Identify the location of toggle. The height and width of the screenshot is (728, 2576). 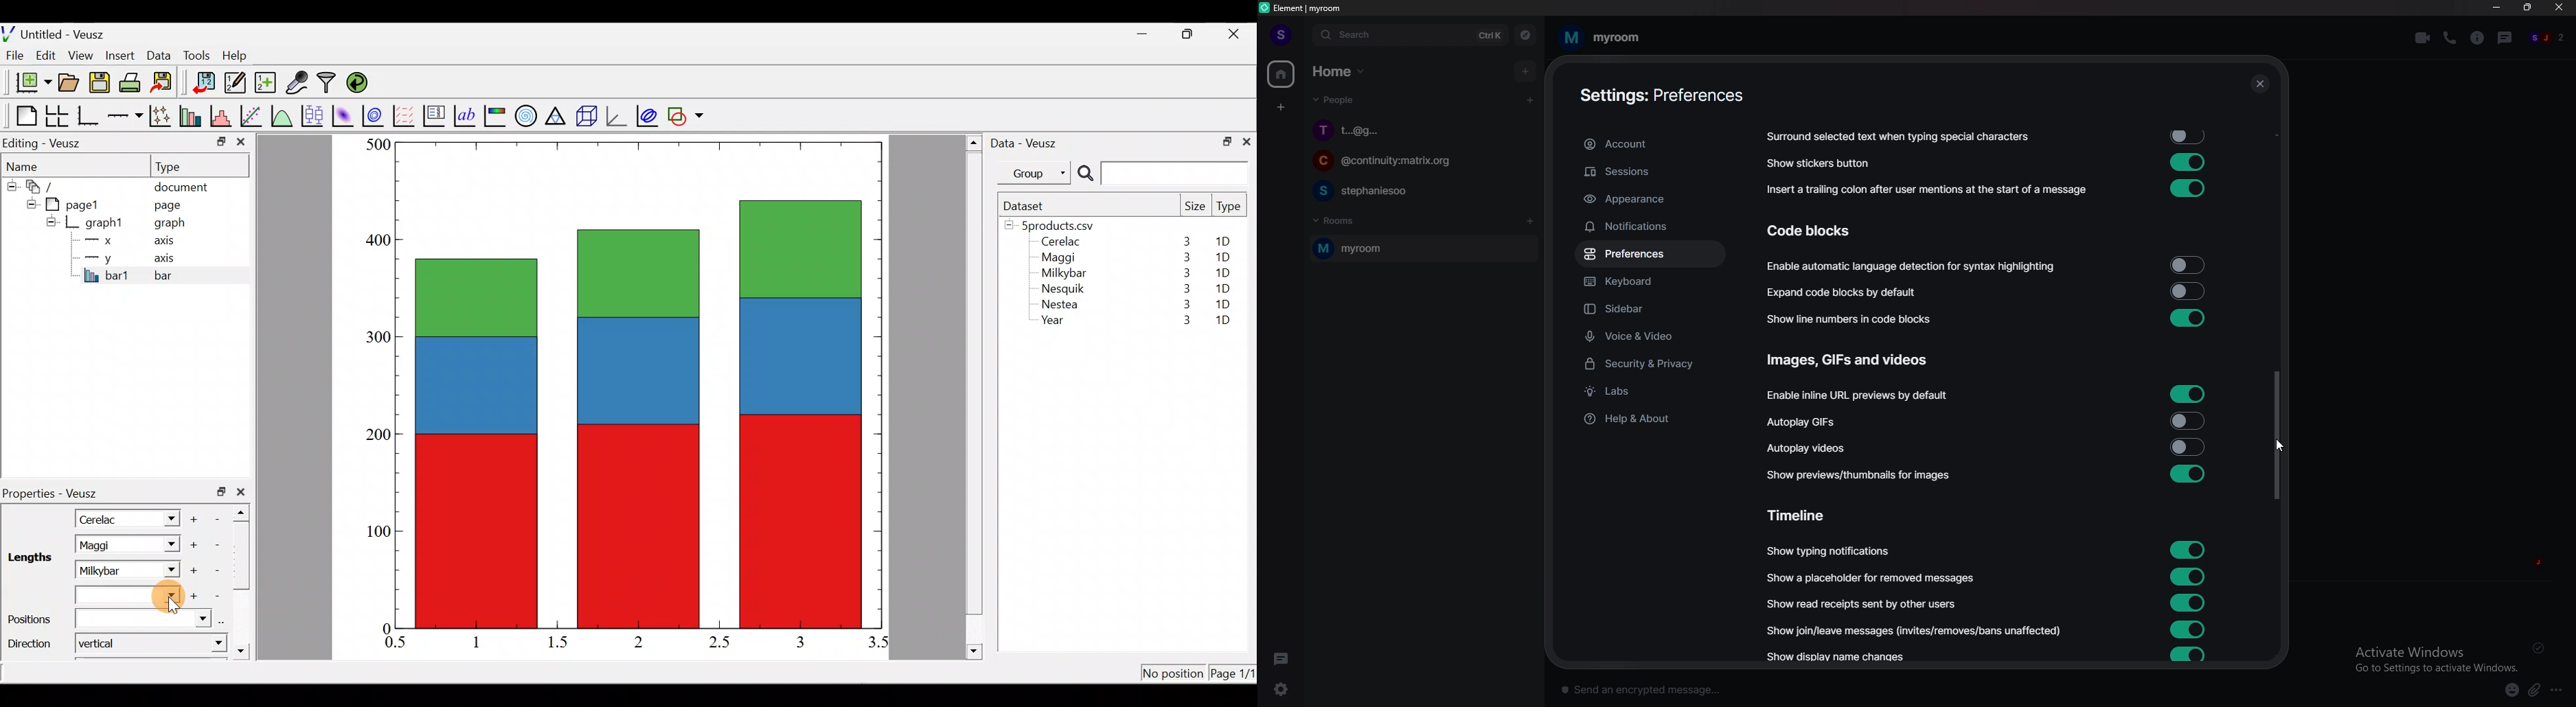
(2186, 603).